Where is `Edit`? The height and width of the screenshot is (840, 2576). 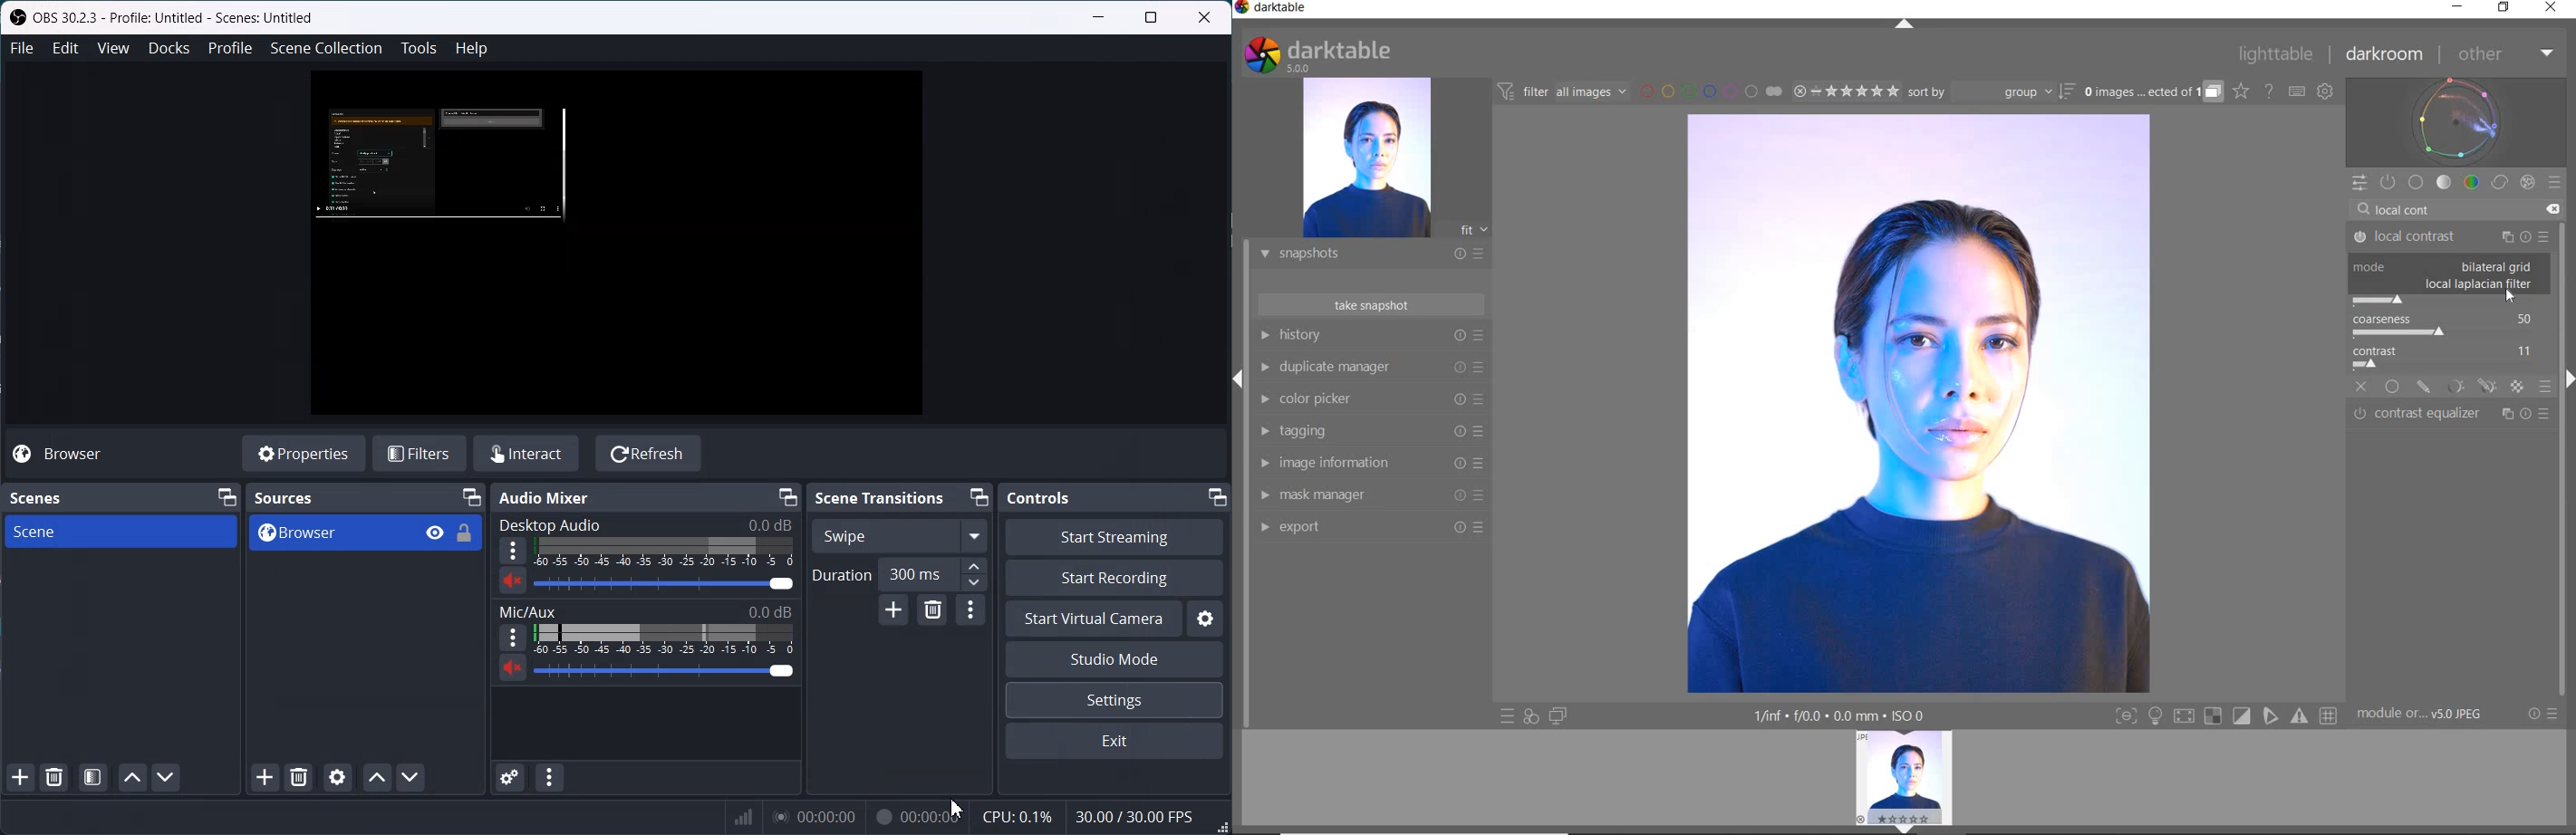
Edit is located at coordinates (65, 48).